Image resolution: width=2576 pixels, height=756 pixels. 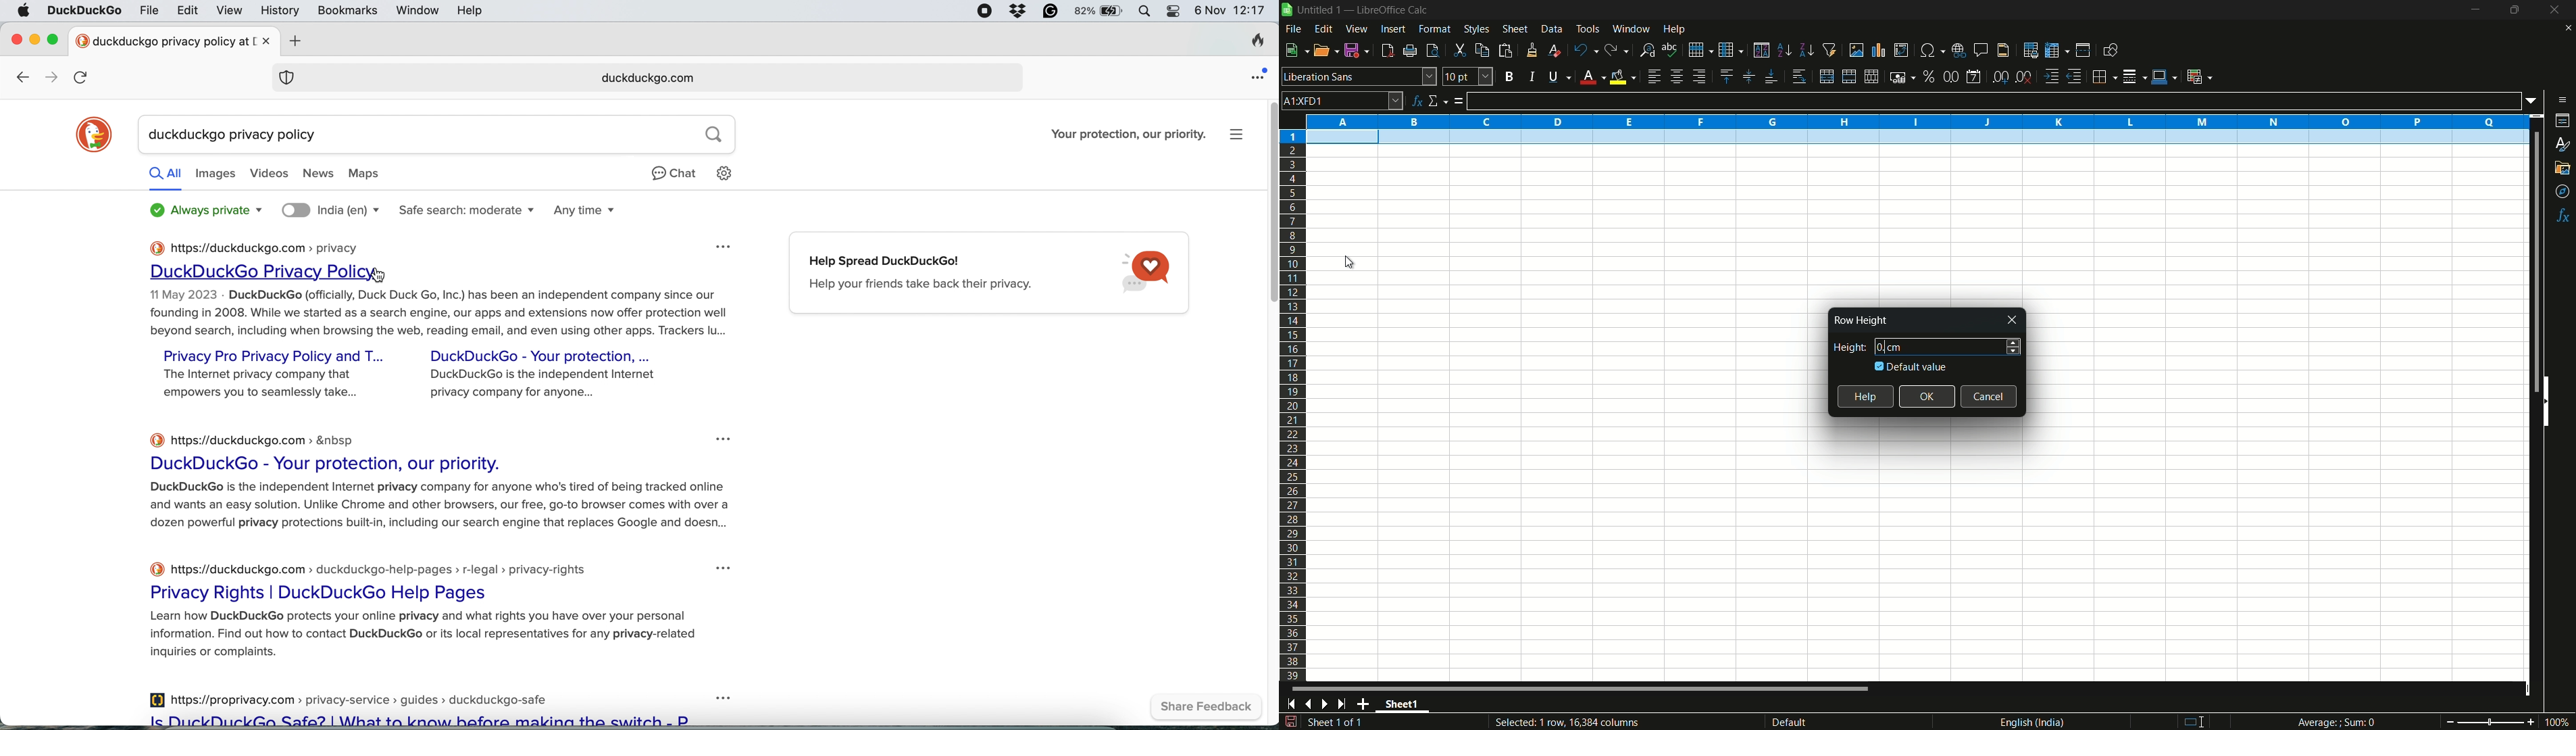 I want to click on add sheet, so click(x=1366, y=704).